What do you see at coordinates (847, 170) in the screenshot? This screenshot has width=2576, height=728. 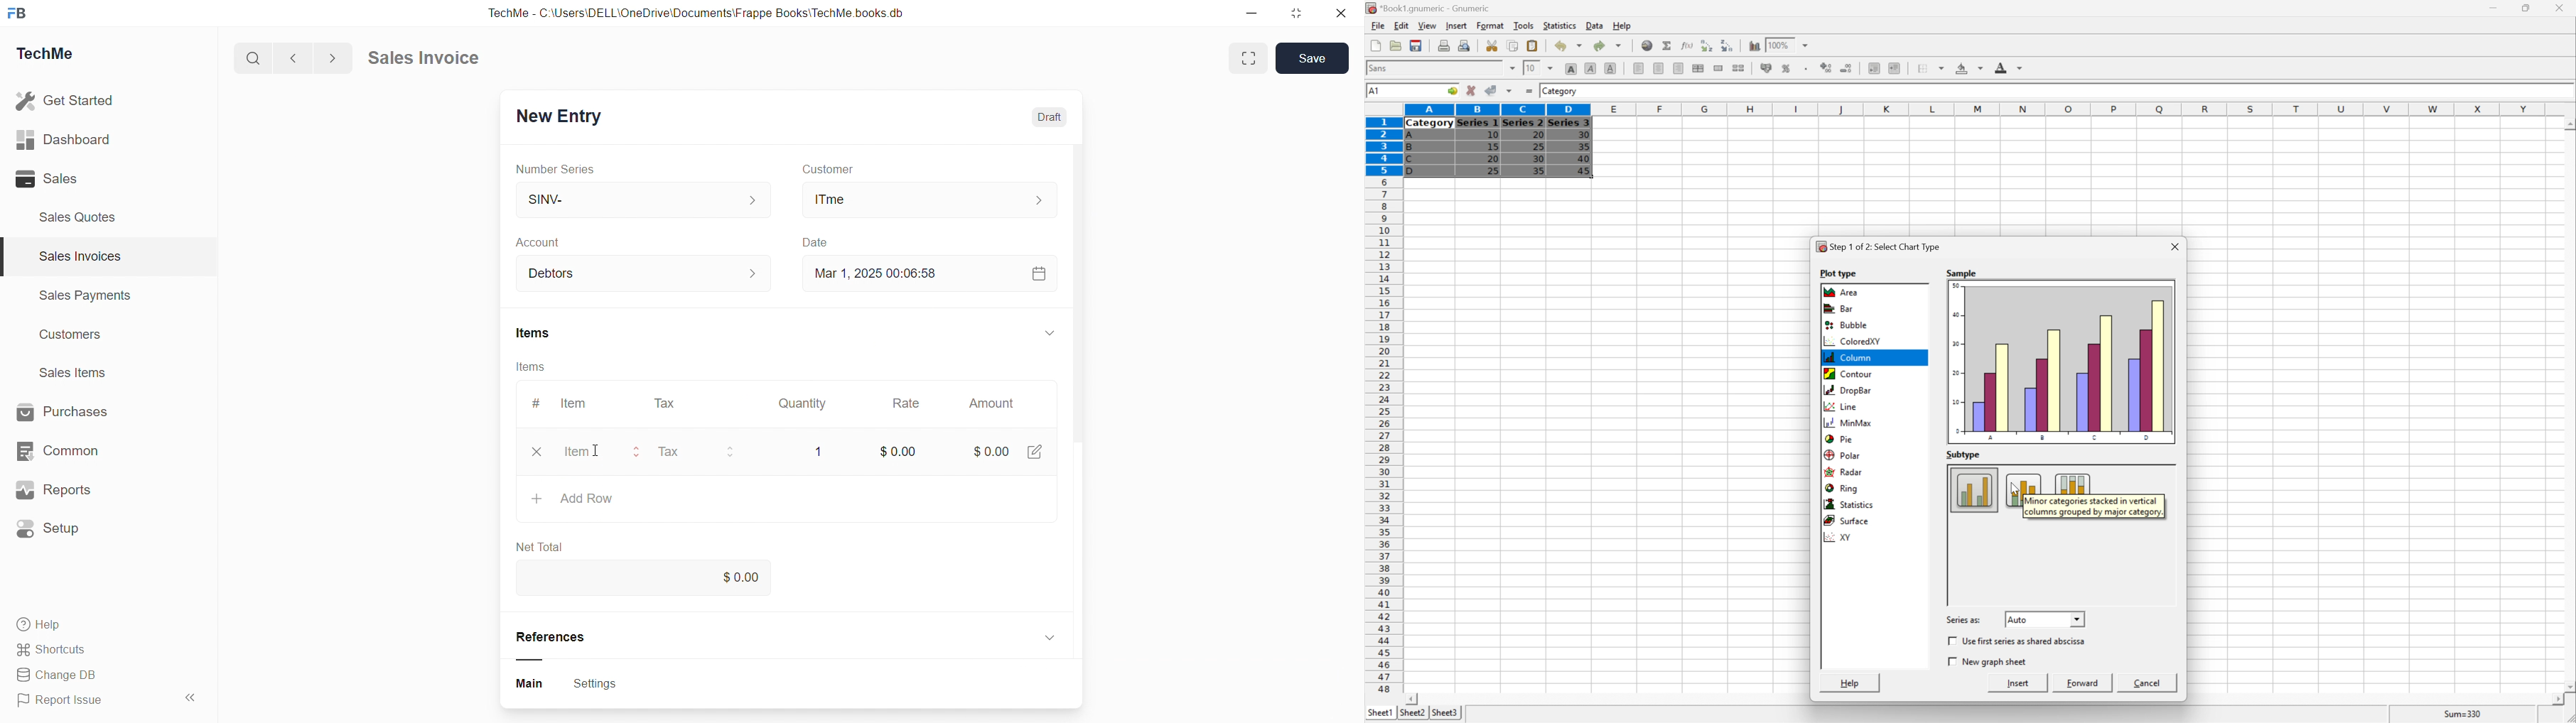 I see `Customer` at bounding box center [847, 170].